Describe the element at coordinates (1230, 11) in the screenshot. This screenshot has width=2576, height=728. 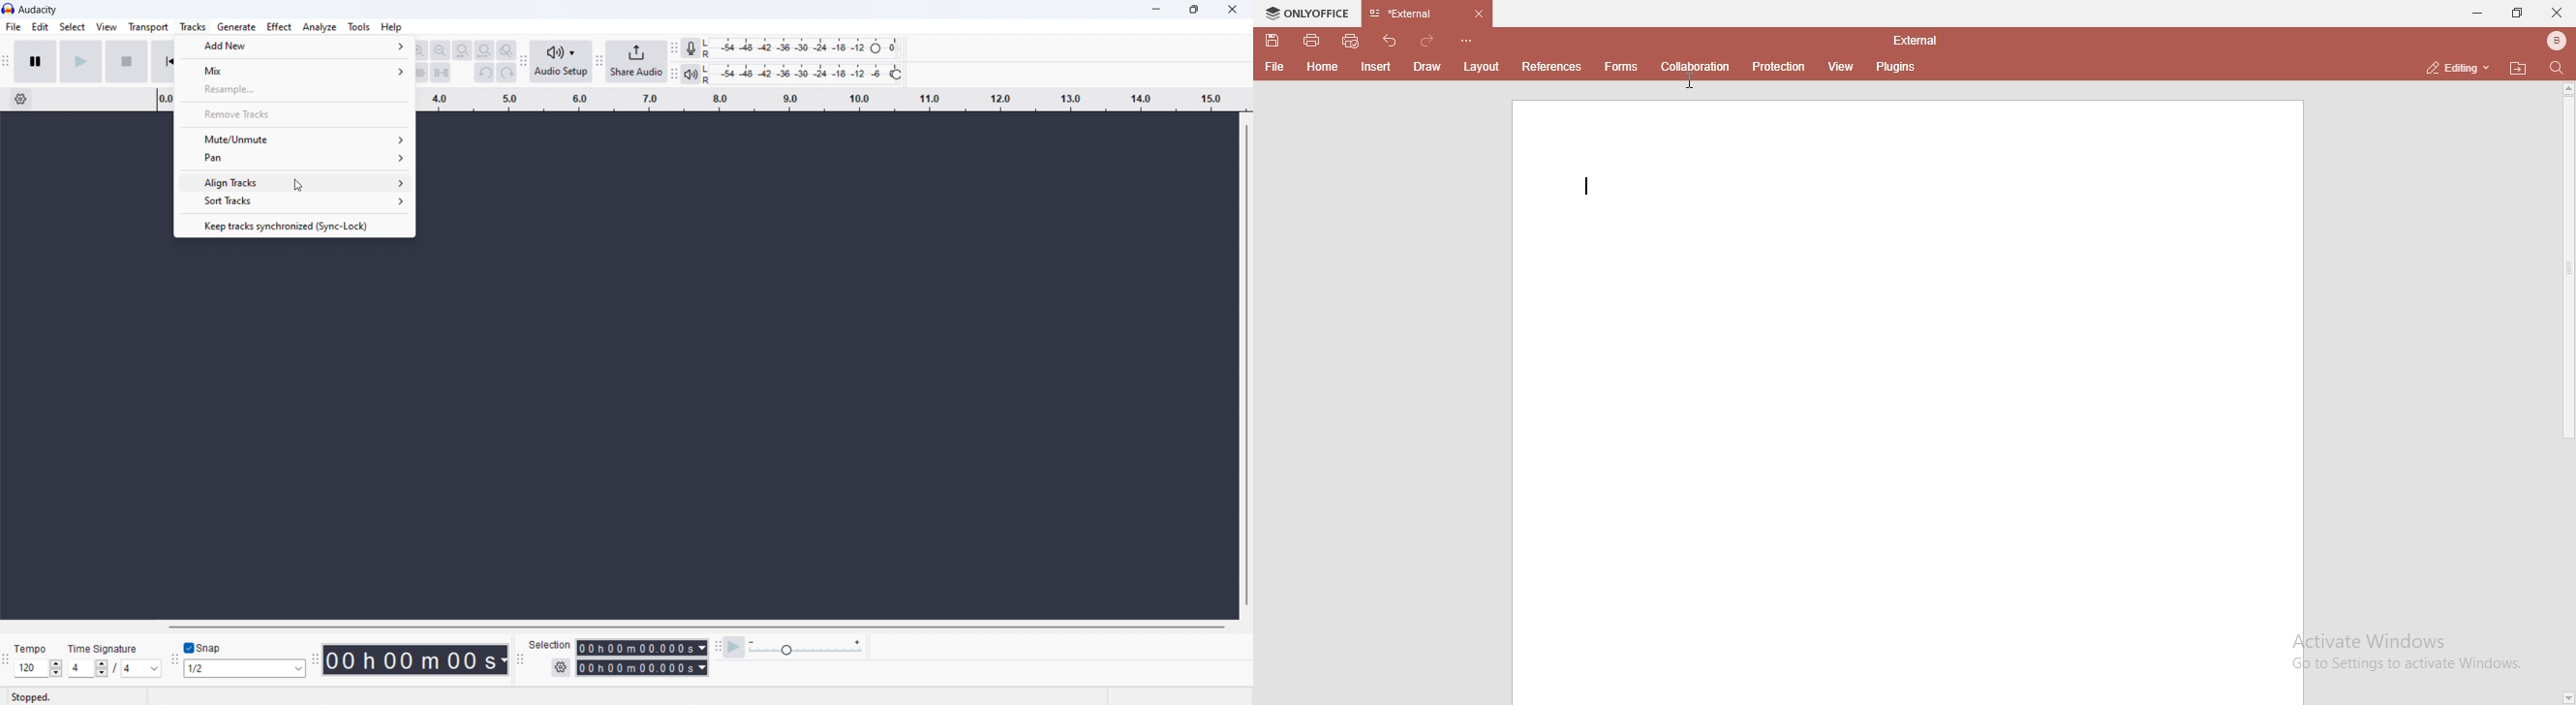
I see `close` at that location.